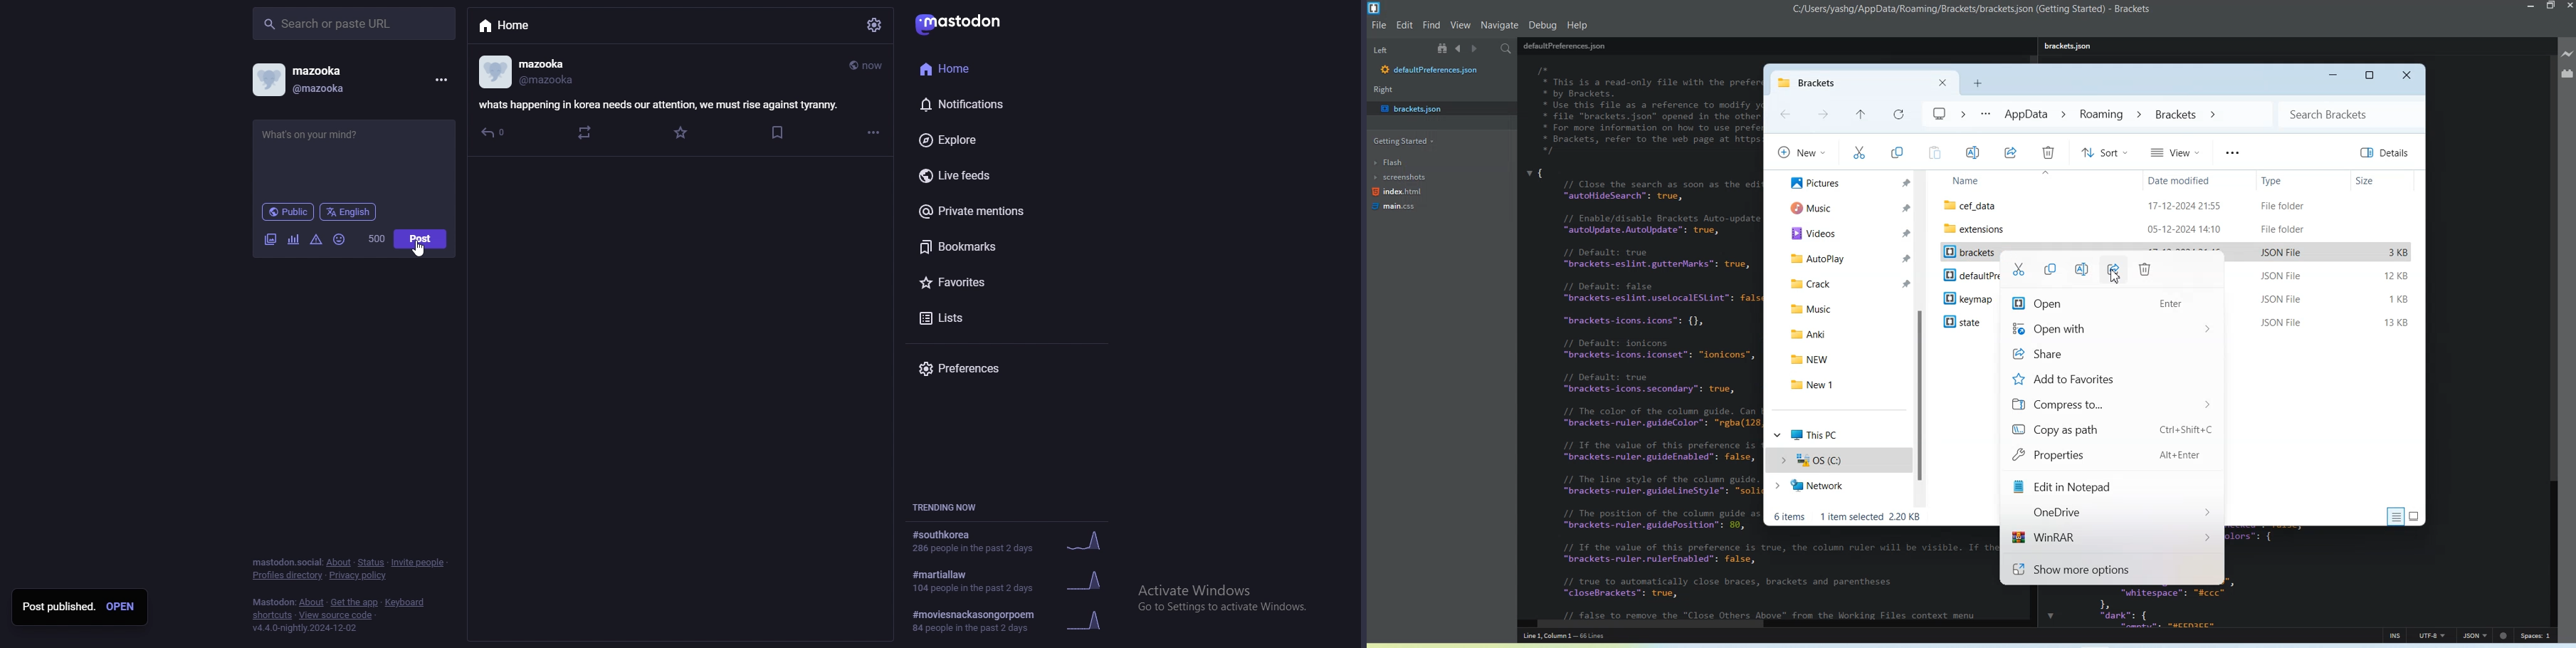 Image resolution: width=2576 pixels, height=672 pixels. I want to click on Cut, so click(1859, 153).